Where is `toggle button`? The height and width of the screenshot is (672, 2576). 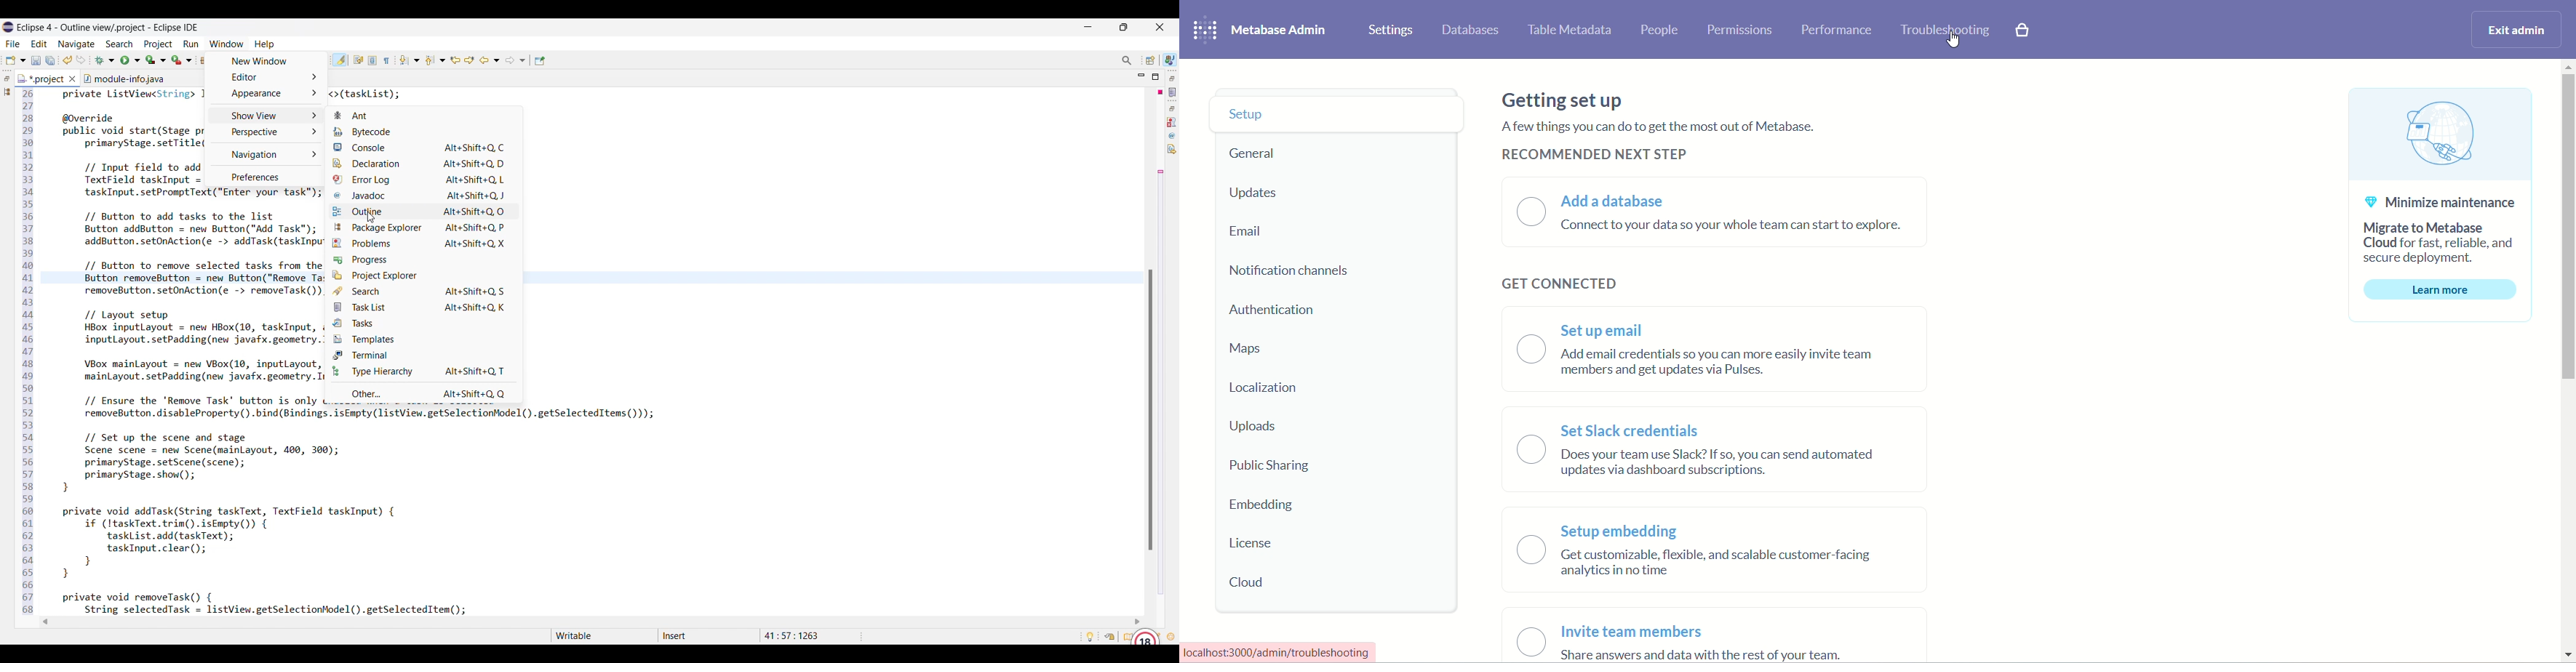
toggle button is located at coordinates (1527, 212).